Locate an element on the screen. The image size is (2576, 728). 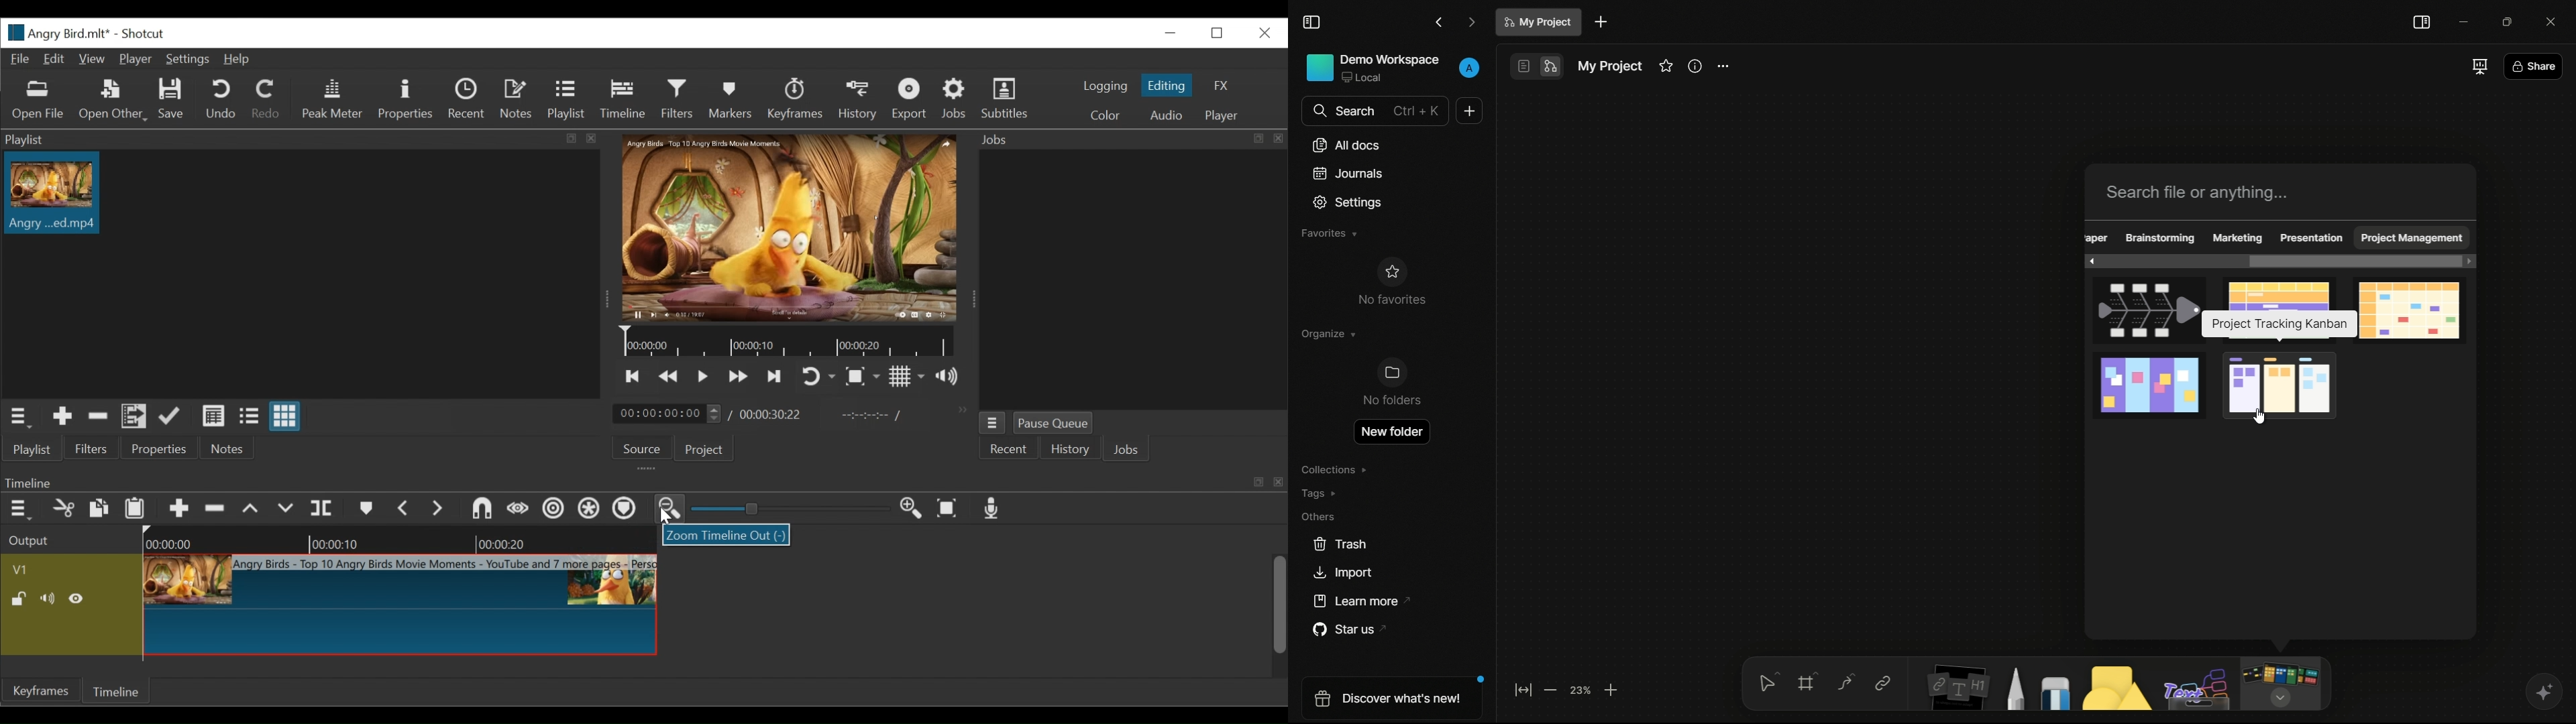
Timeline is located at coordinates (399, 539).